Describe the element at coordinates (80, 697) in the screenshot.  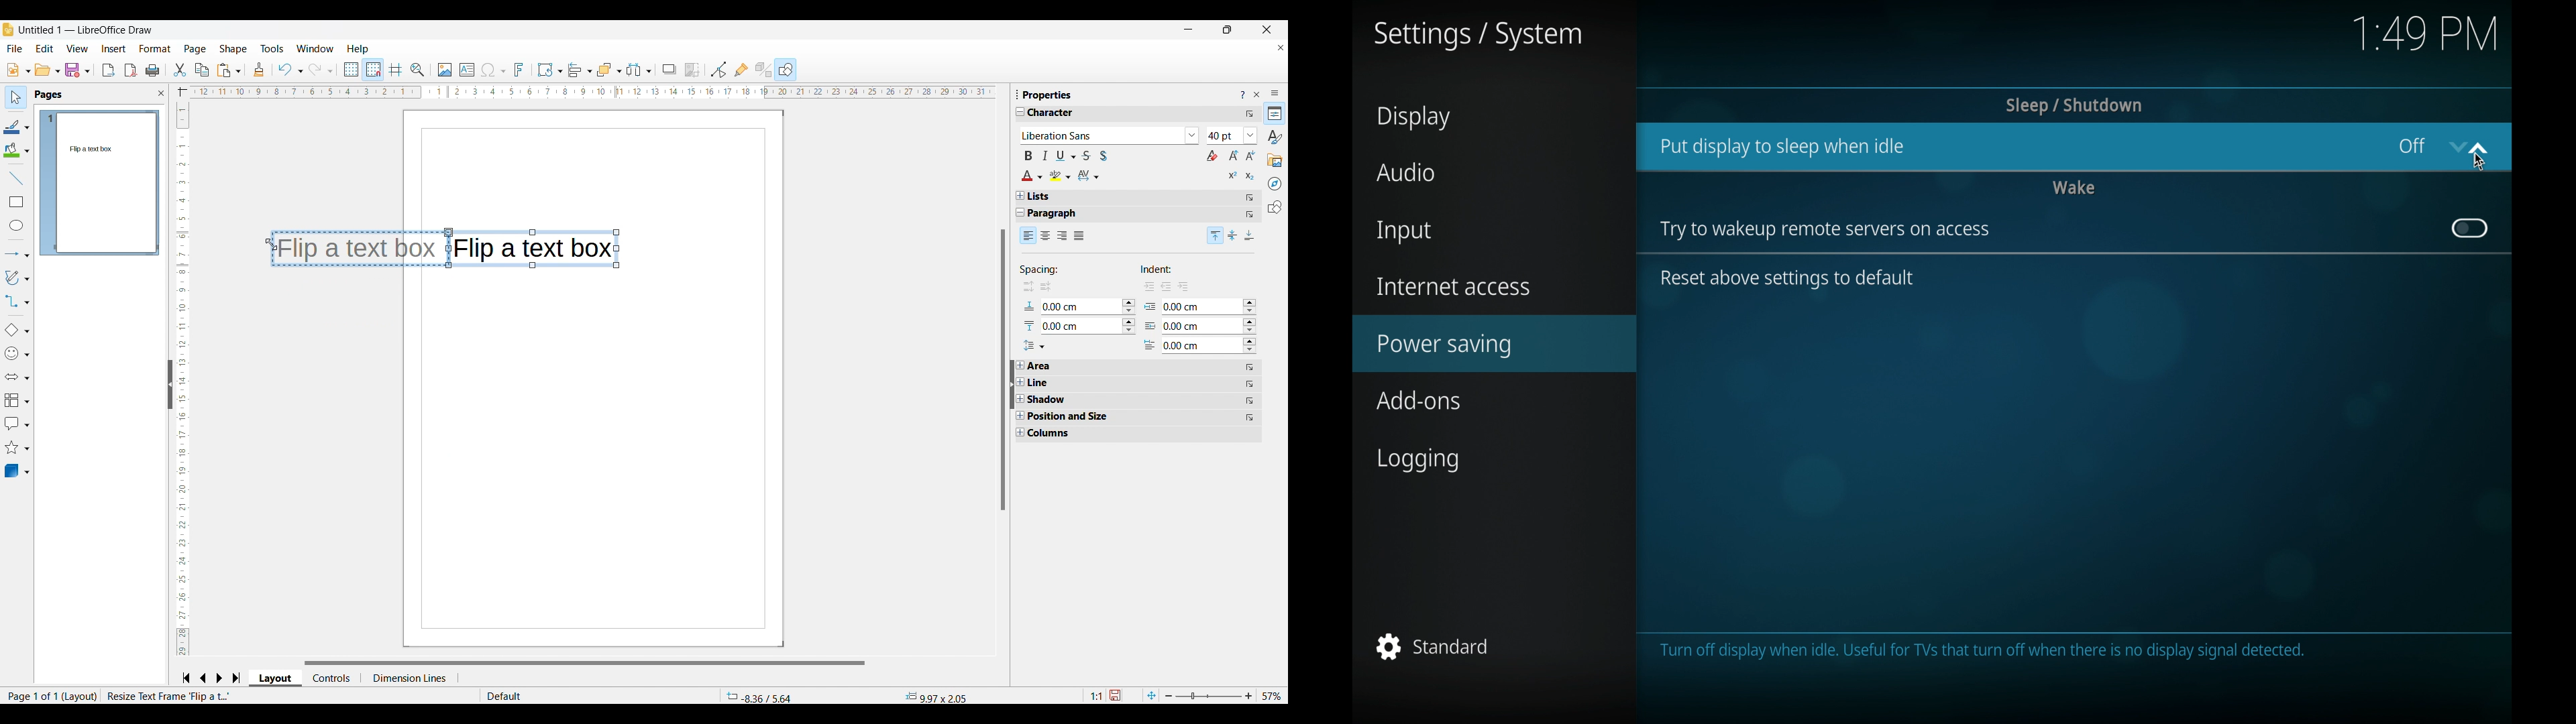
I see `layout` at that location.